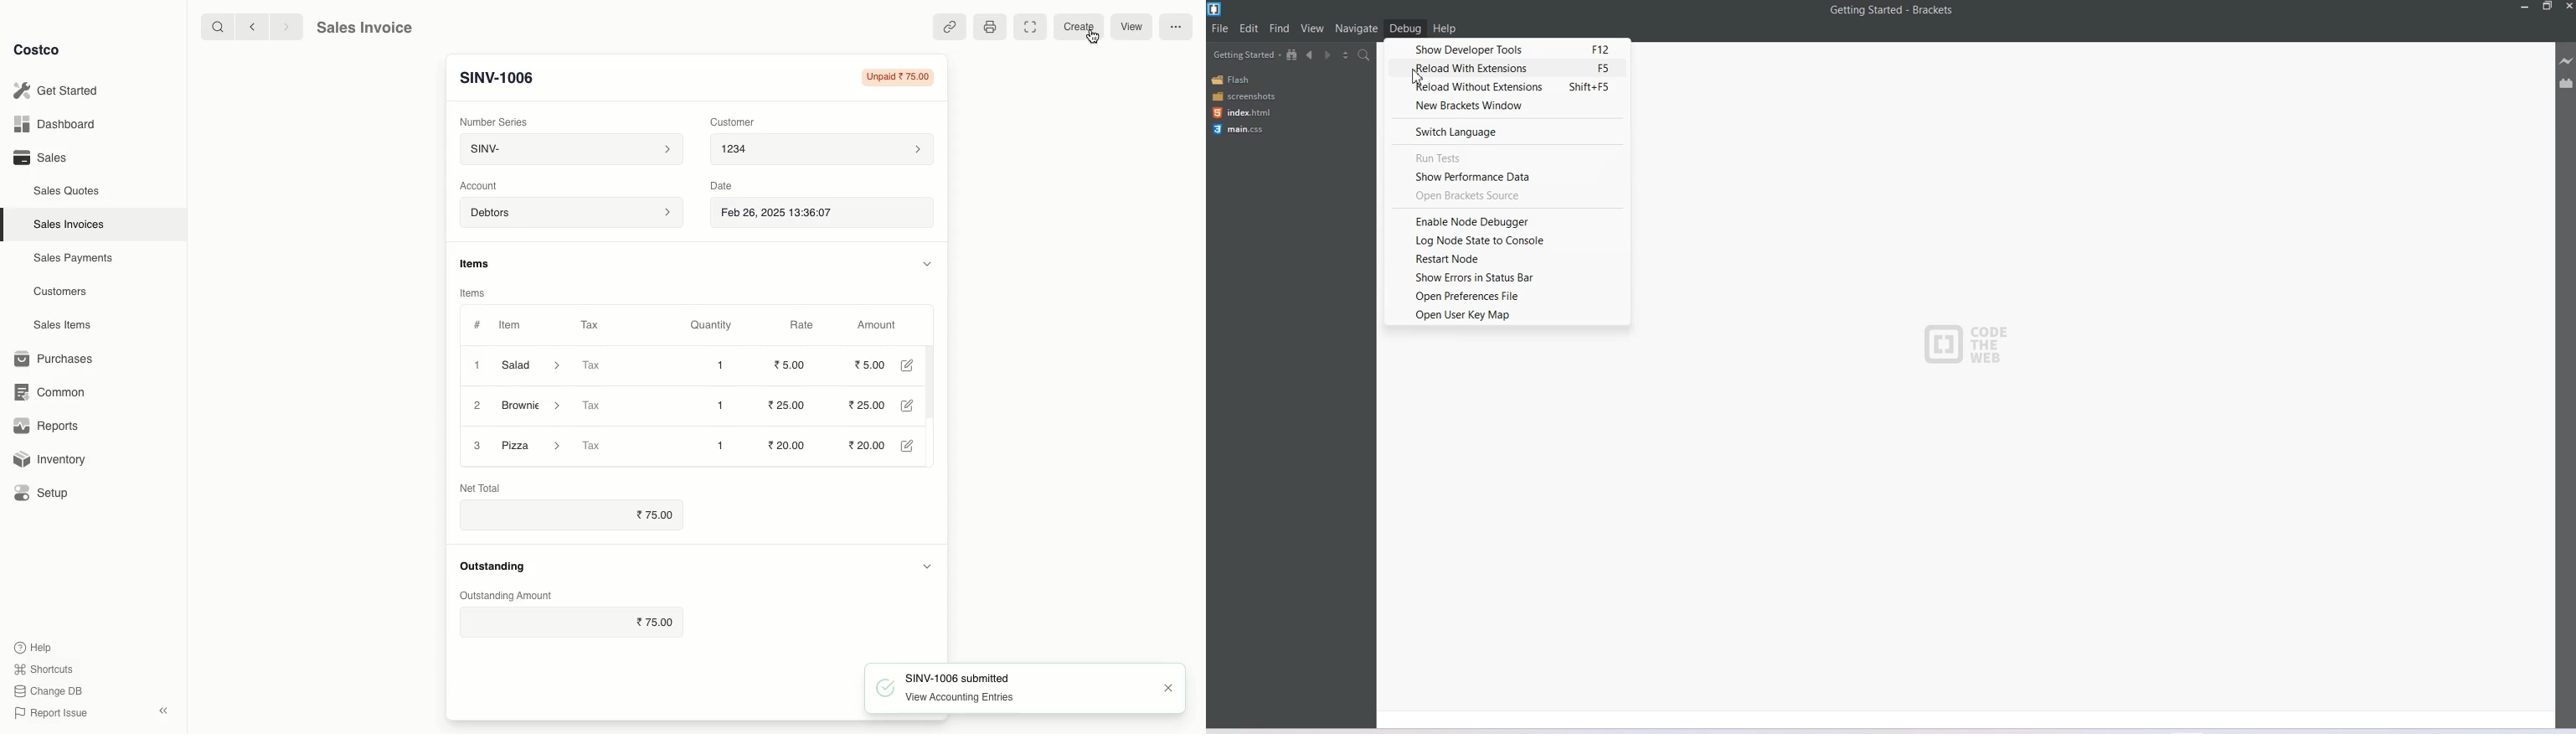 The width and height of the screenshot is (2576, 756). Describe the element at coordinates (34, 646) in the screenshot. I see `Help` at that location.